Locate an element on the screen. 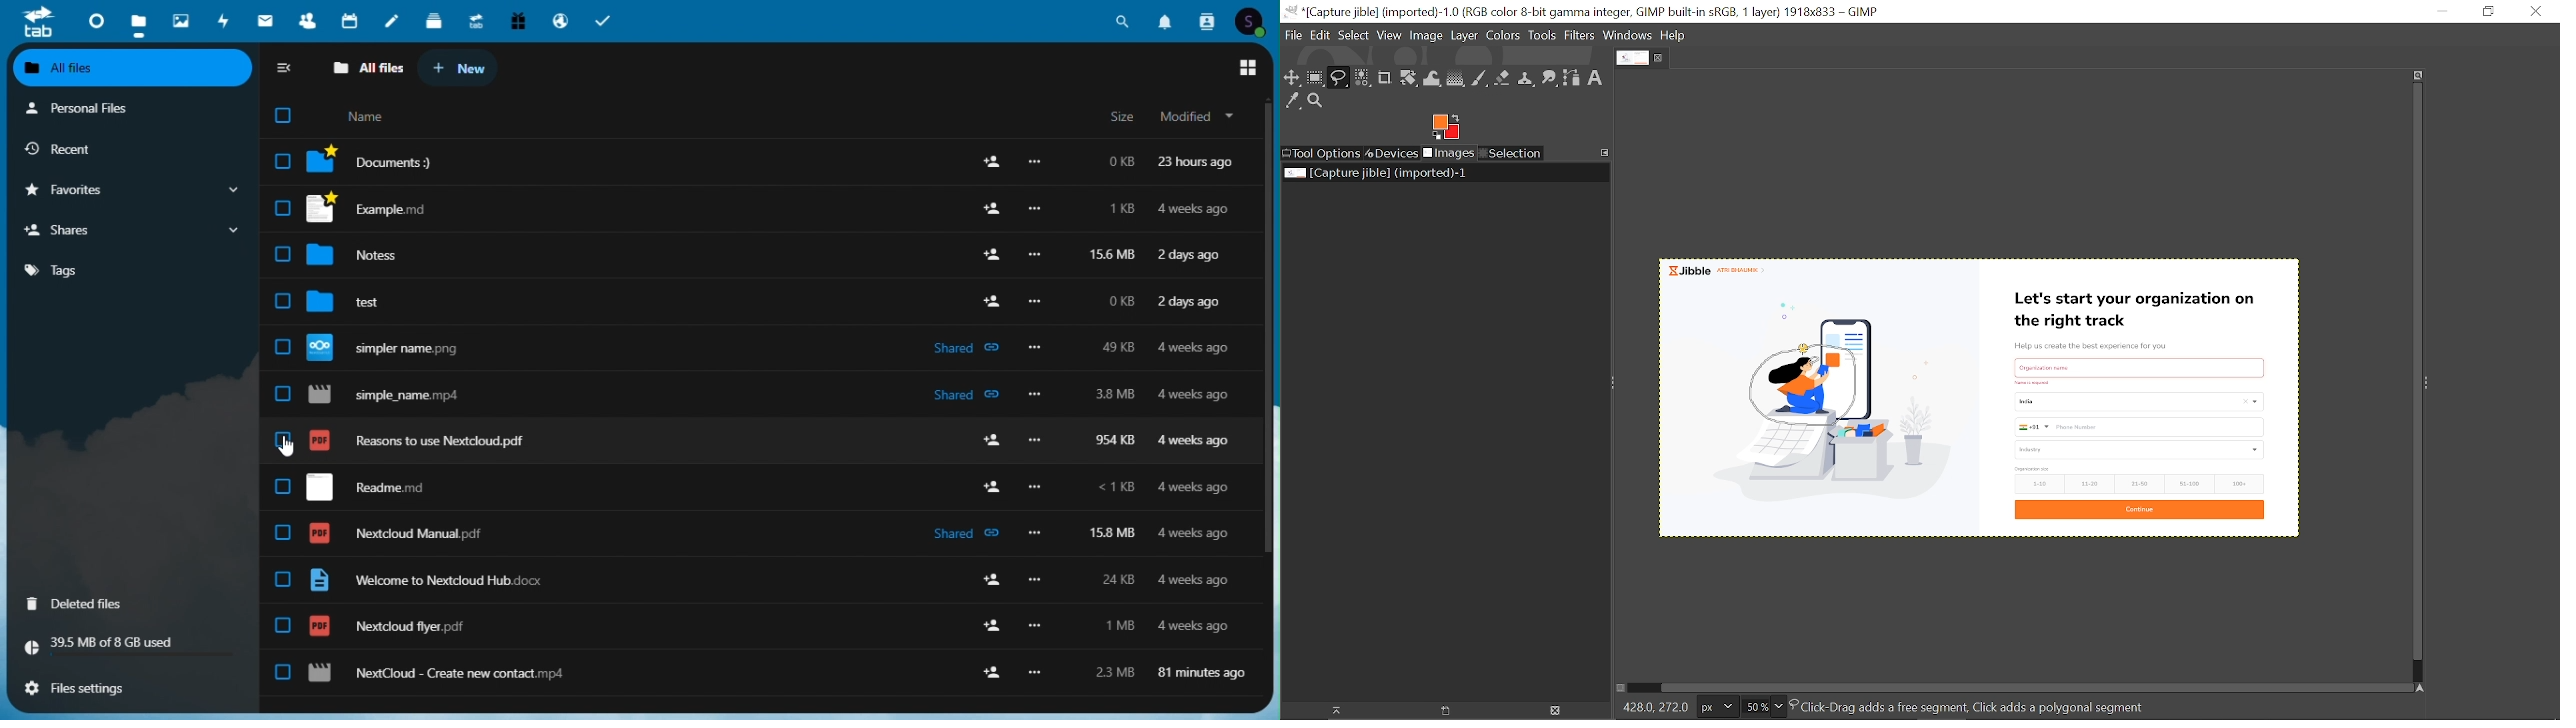  checkbox is located at coordinates (287, 117).